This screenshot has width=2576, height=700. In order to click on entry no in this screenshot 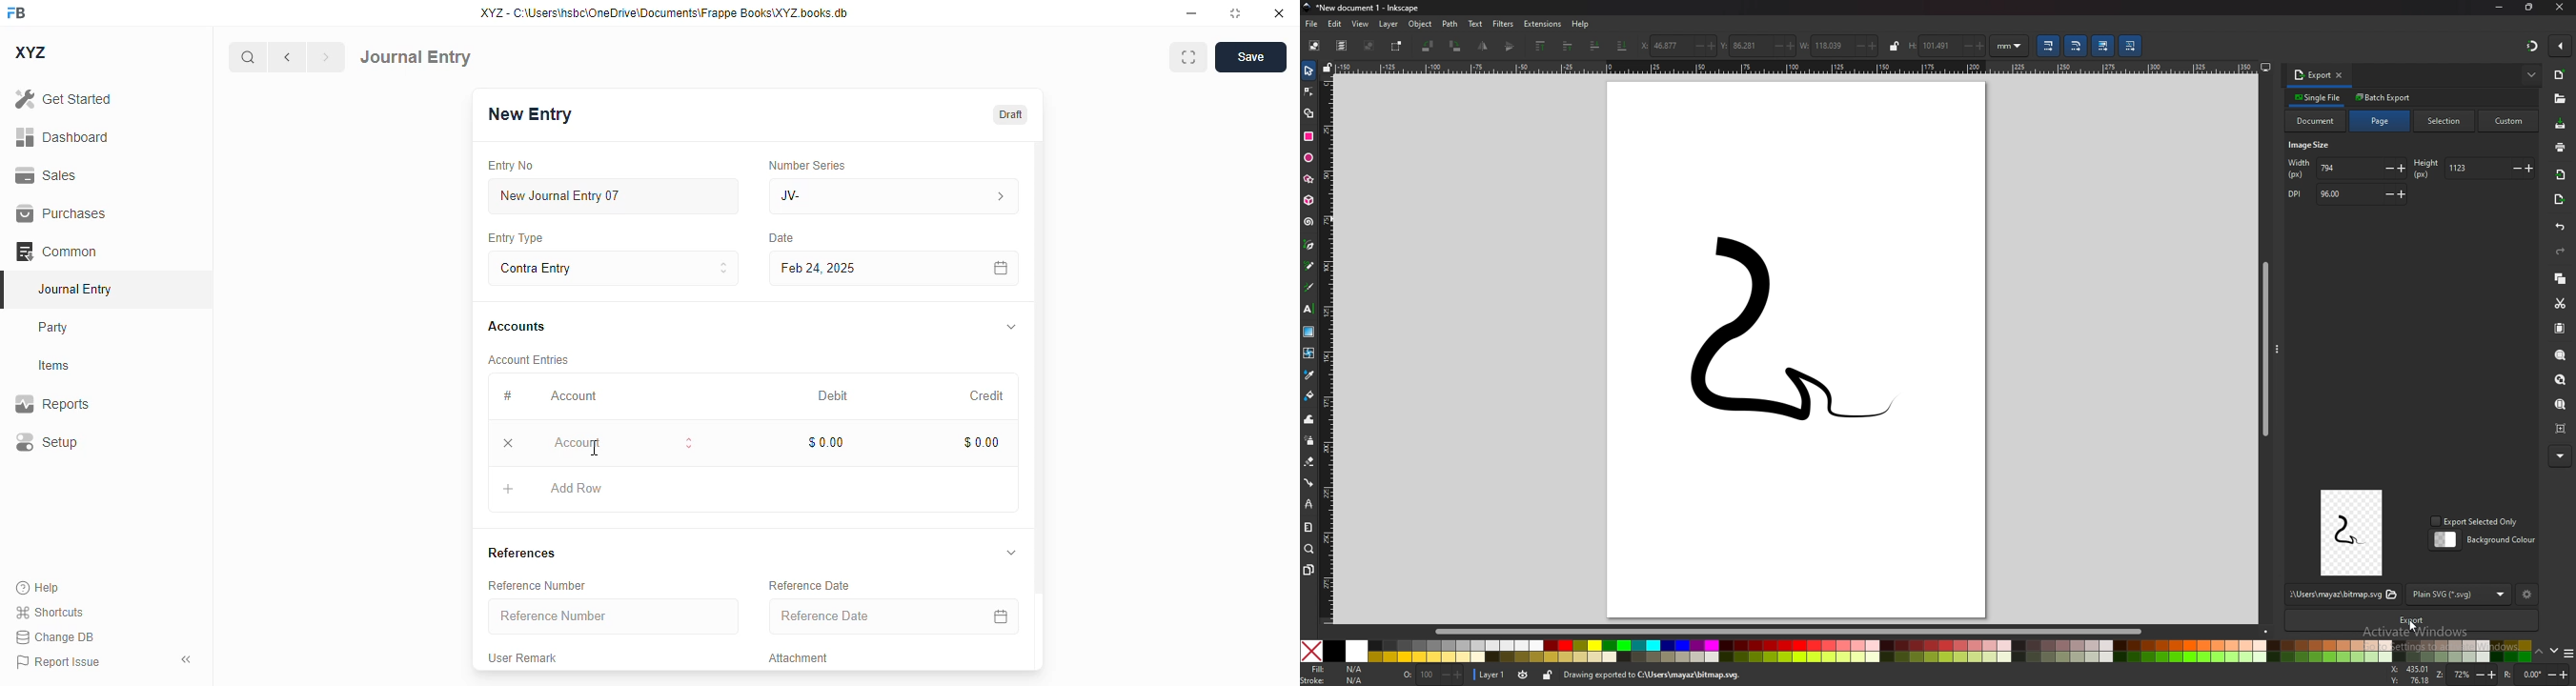, I will do `click(512, 165)`.